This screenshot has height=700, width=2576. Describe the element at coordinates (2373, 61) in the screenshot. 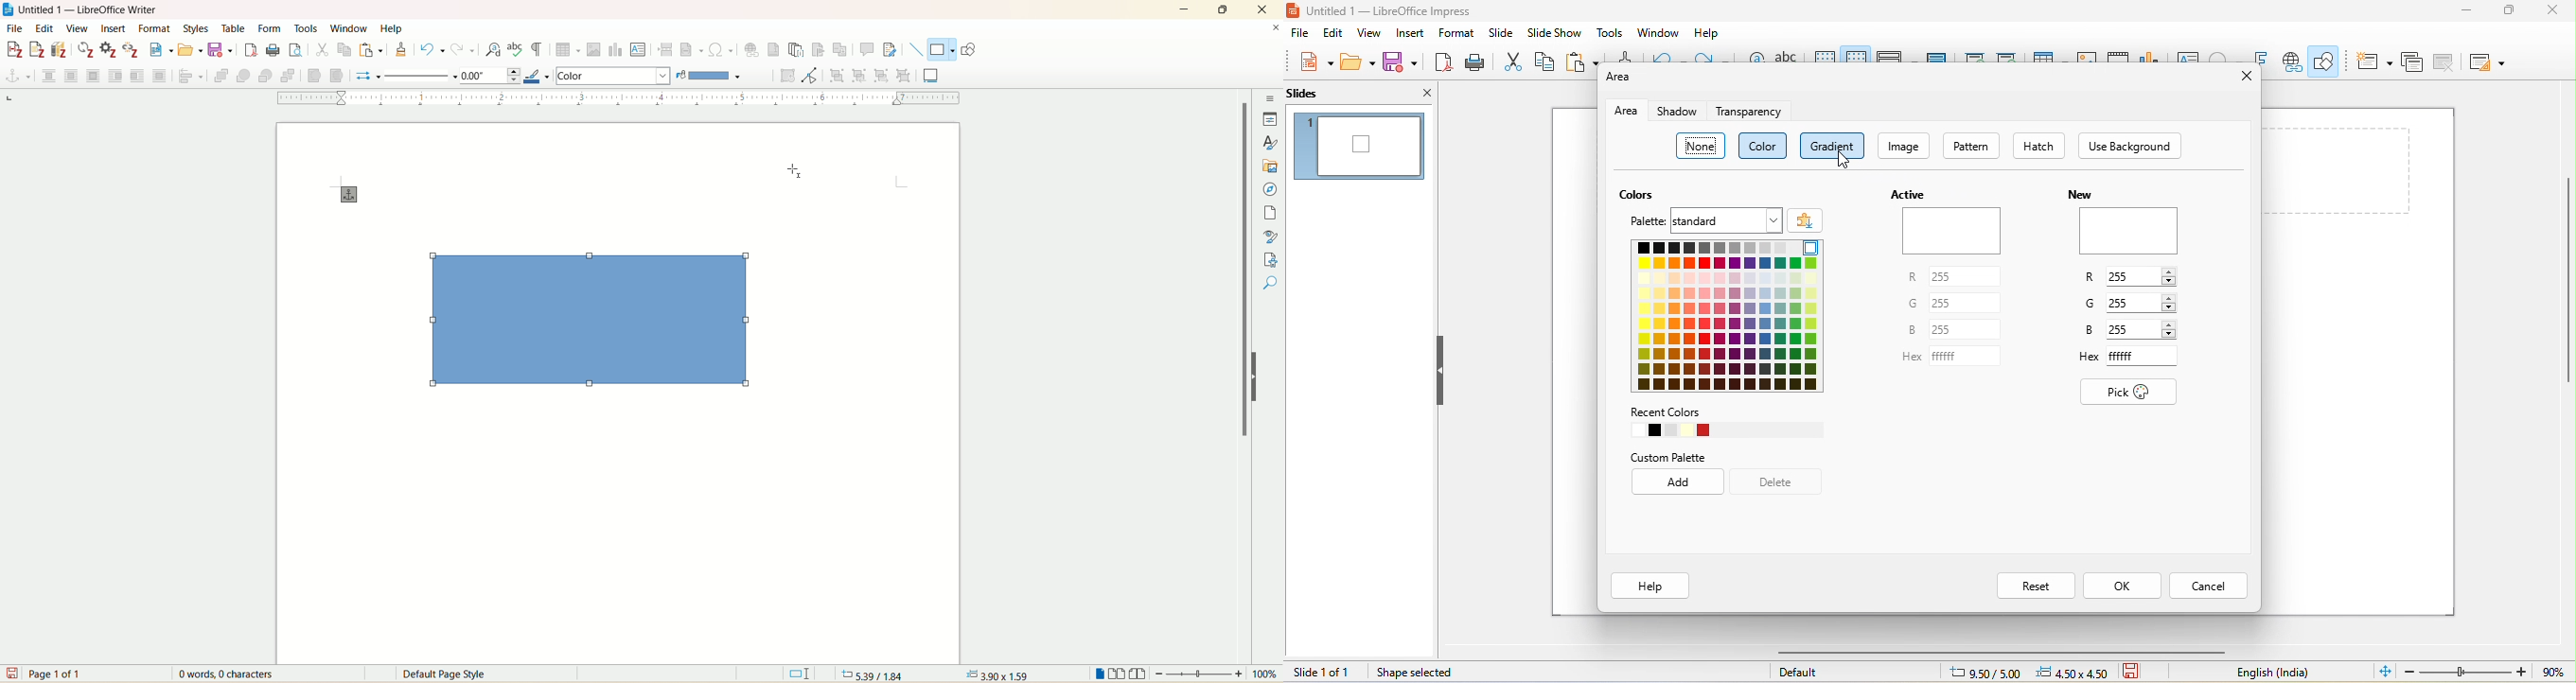

I see `new slide` at that location.